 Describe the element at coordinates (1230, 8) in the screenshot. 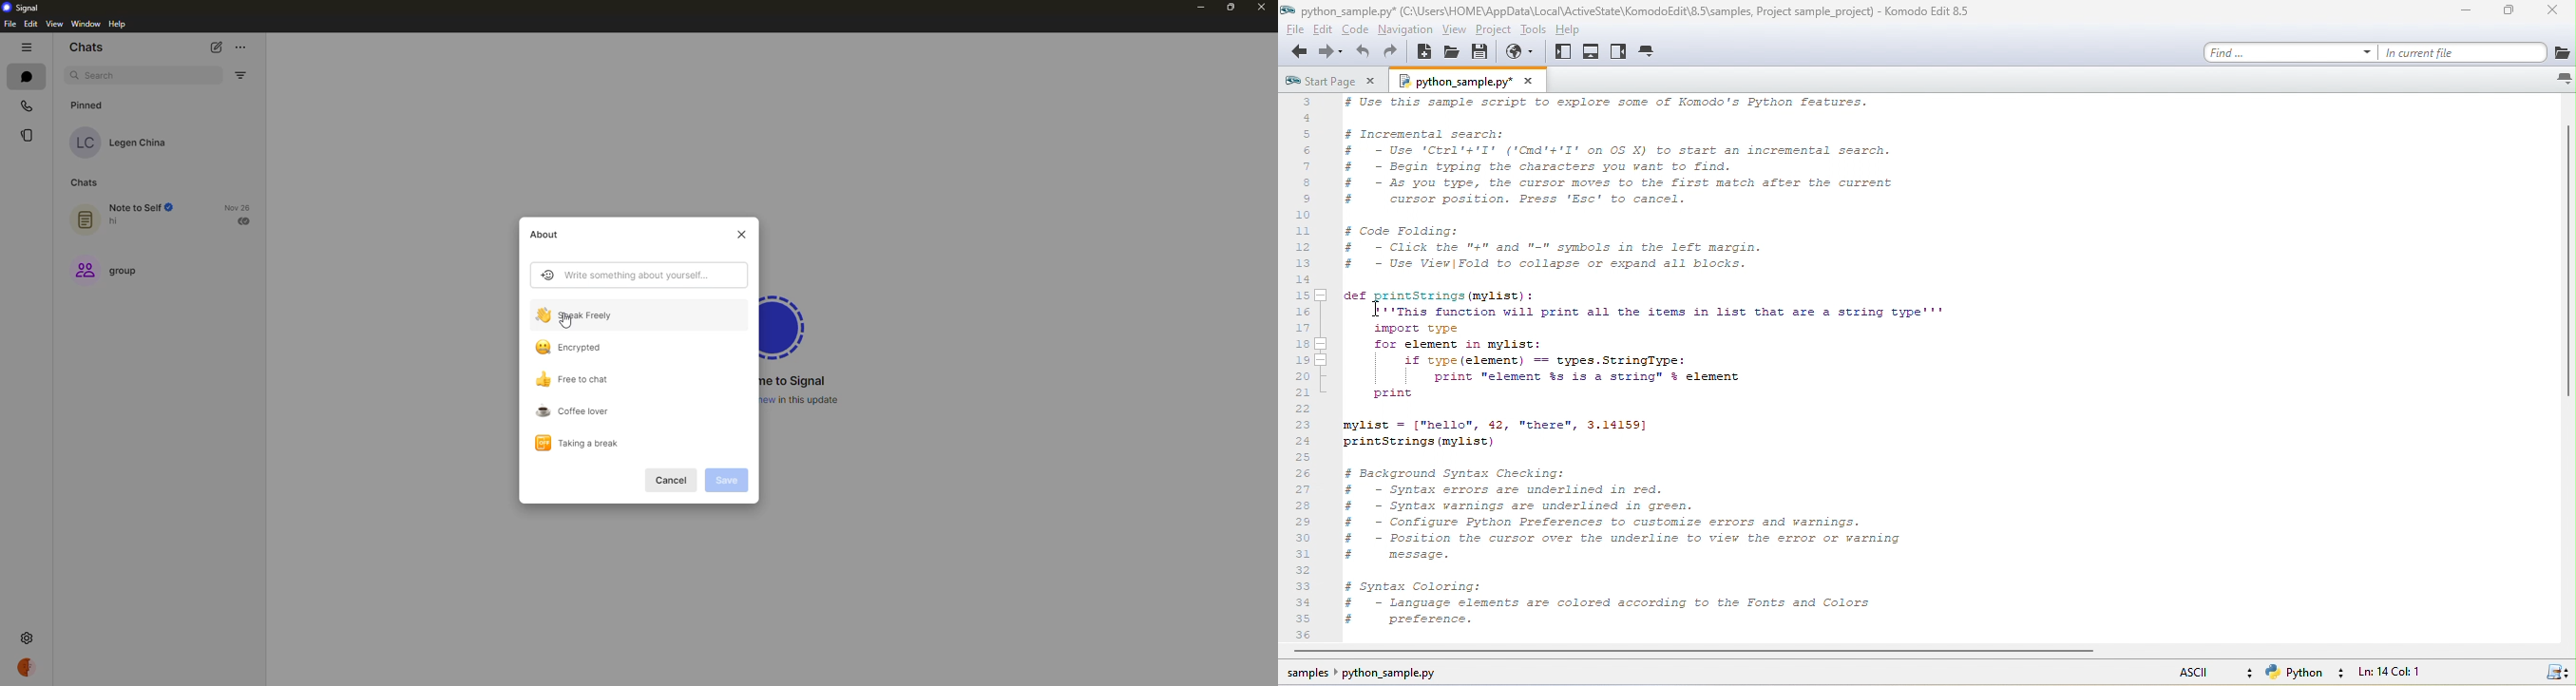

I see `maximize` at that location.